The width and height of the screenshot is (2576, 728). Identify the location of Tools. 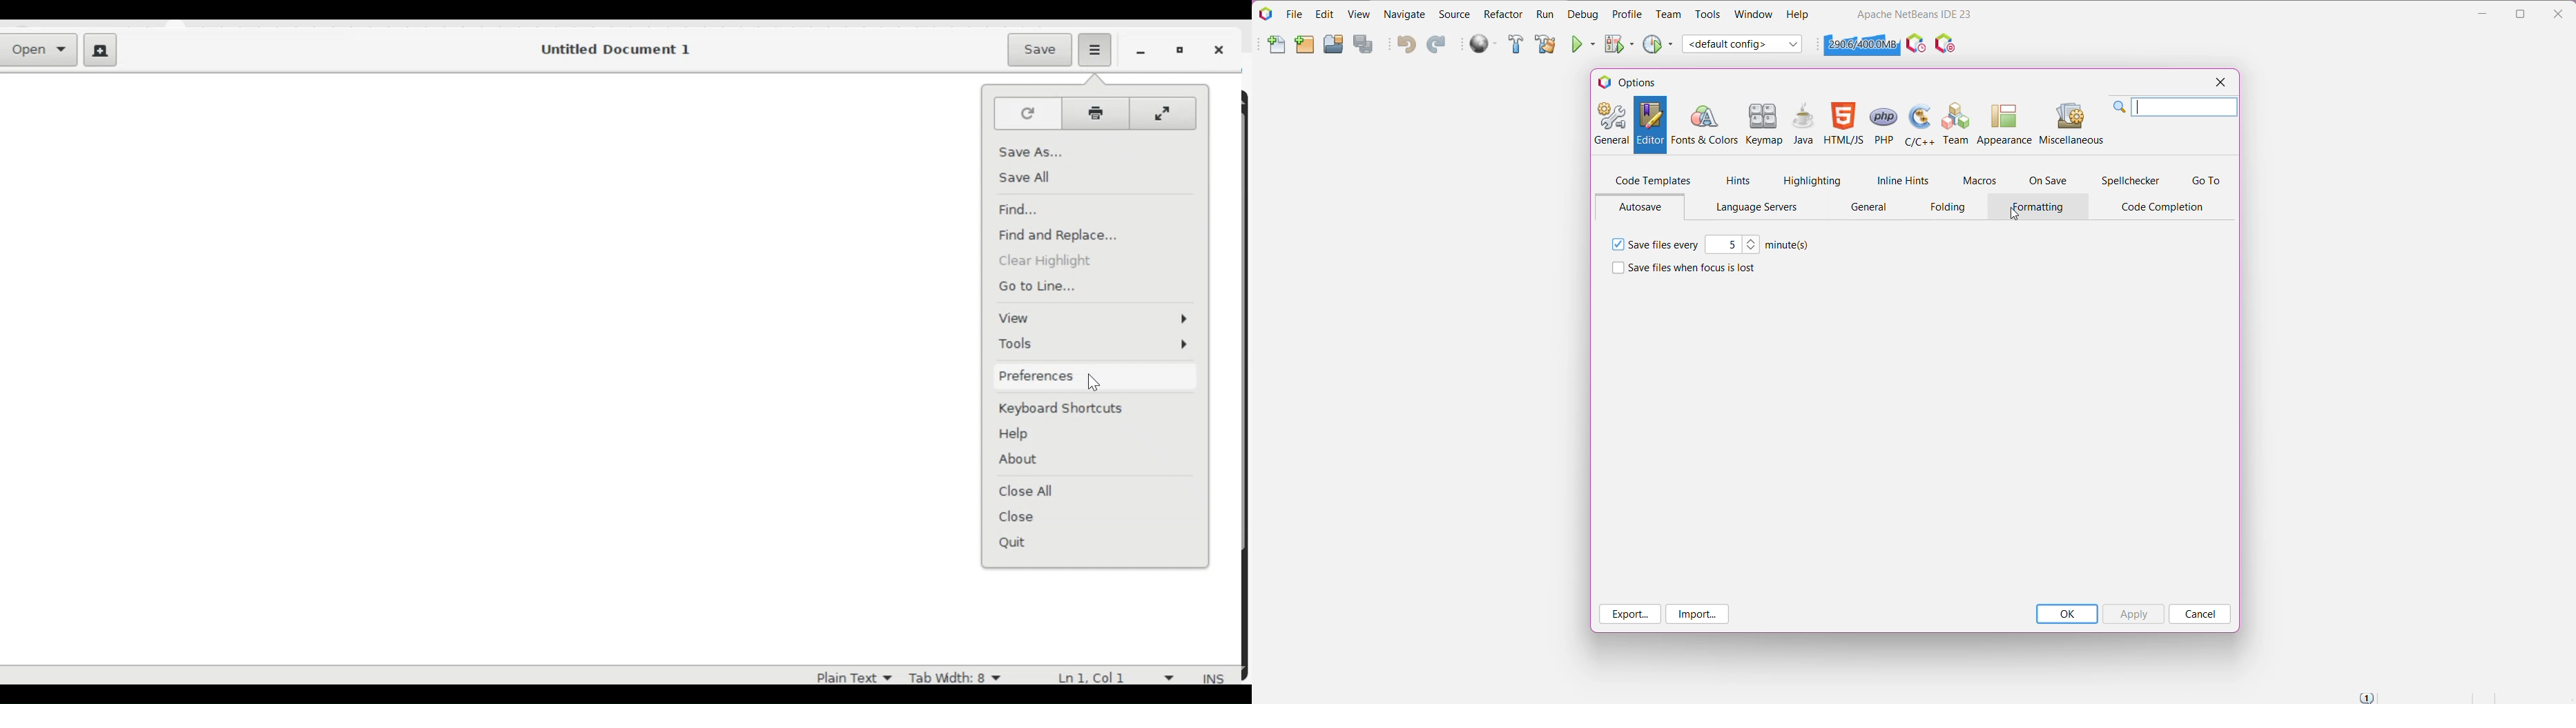
(1094, 343).